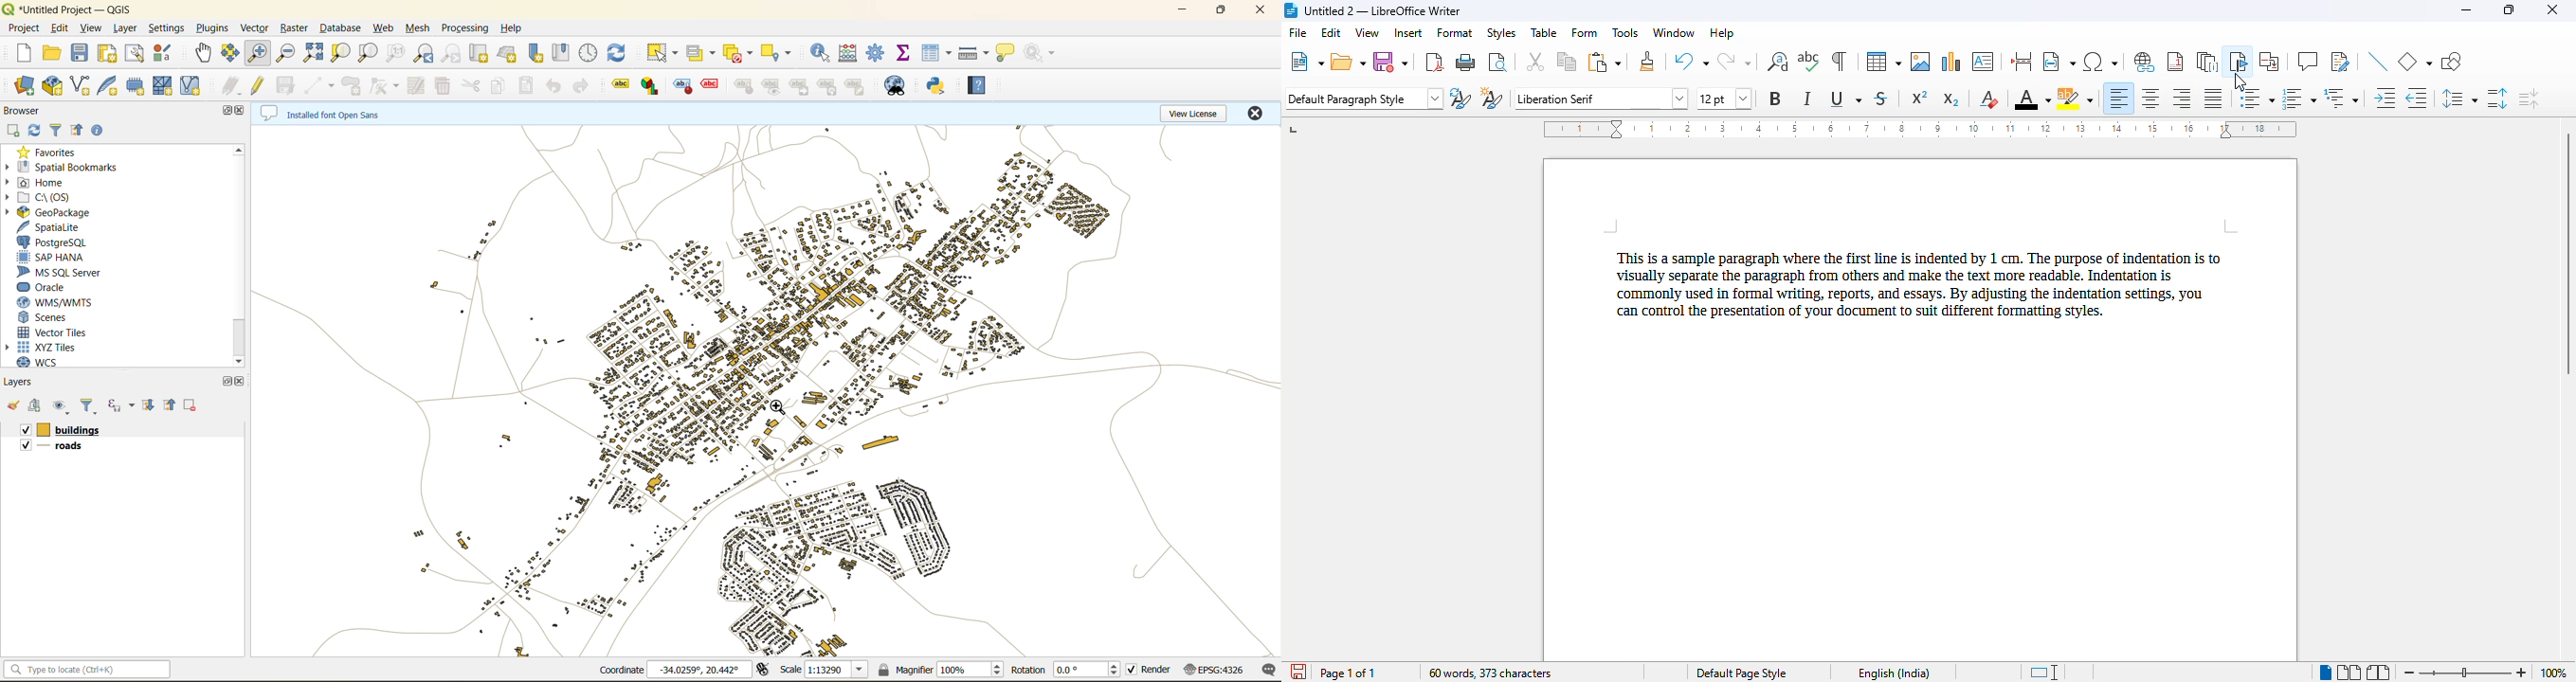 The width and height of the screenshot is (2576, 700). What do you see at coordinates (54, 227) in the screenshot?
I see `spatialite` at bounding box center [54, 227].